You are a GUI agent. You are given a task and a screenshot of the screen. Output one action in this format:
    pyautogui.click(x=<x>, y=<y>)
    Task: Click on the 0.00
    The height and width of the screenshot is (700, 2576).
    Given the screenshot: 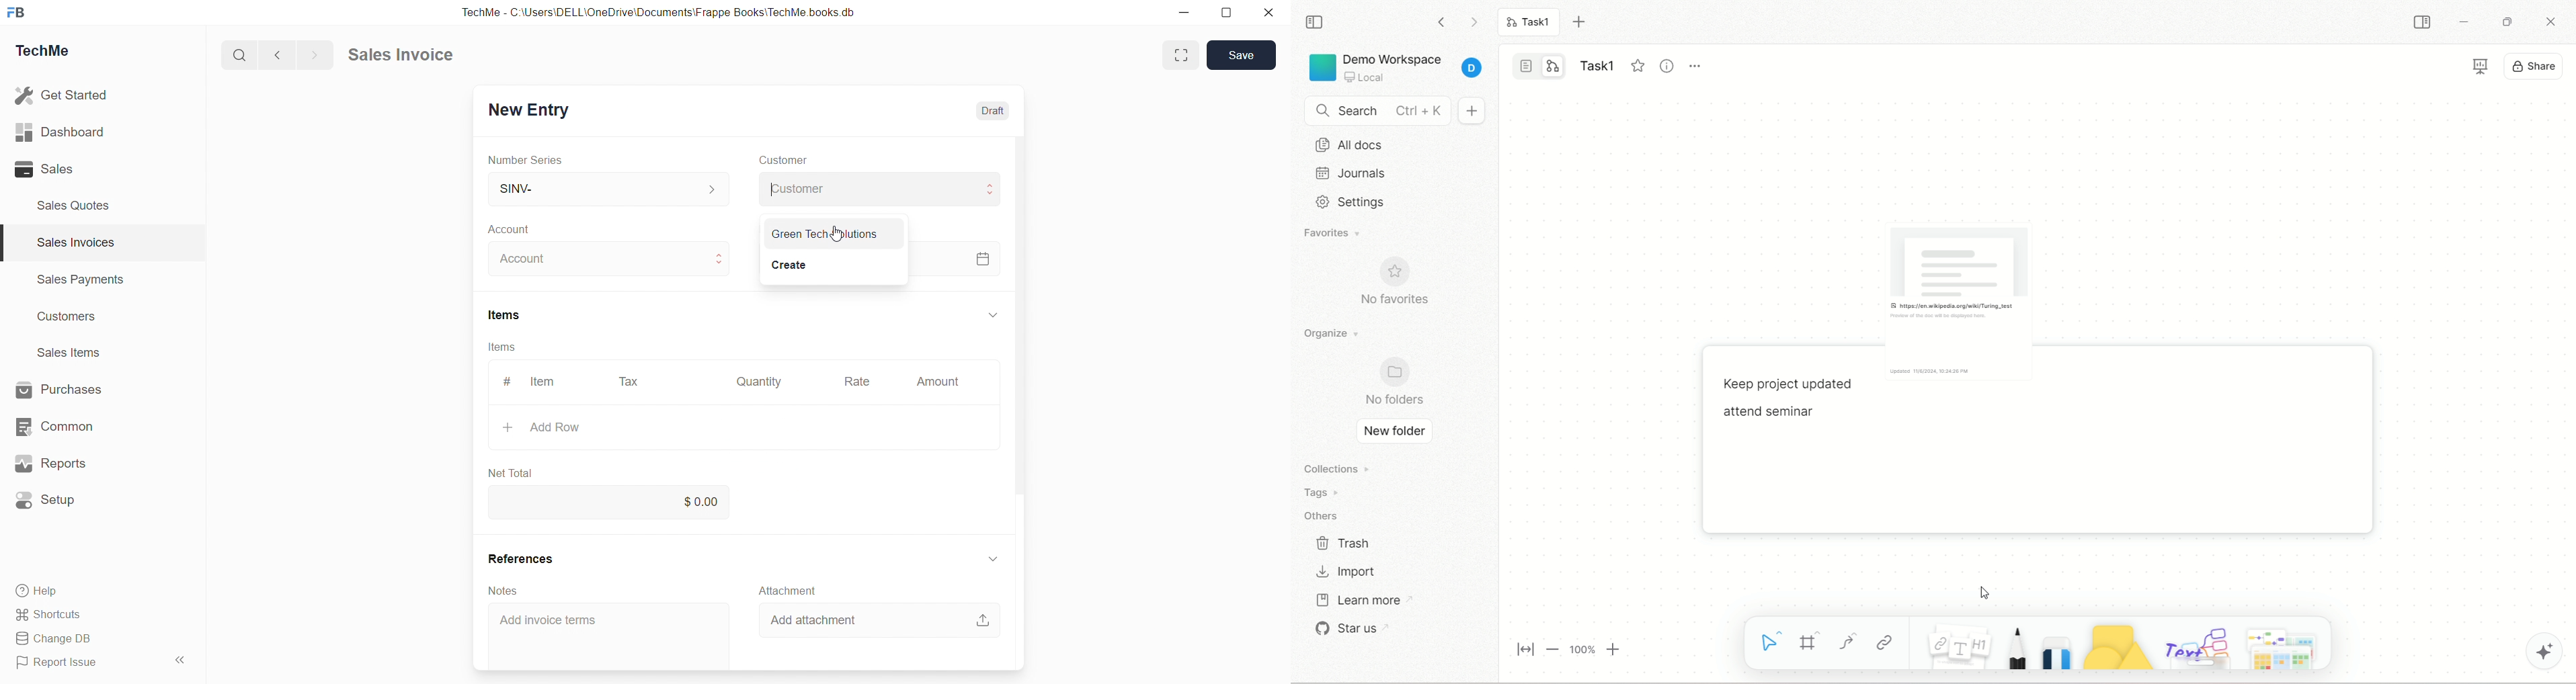 What is the action you would take?
    pyautogui.click(x=615, y=503)
    